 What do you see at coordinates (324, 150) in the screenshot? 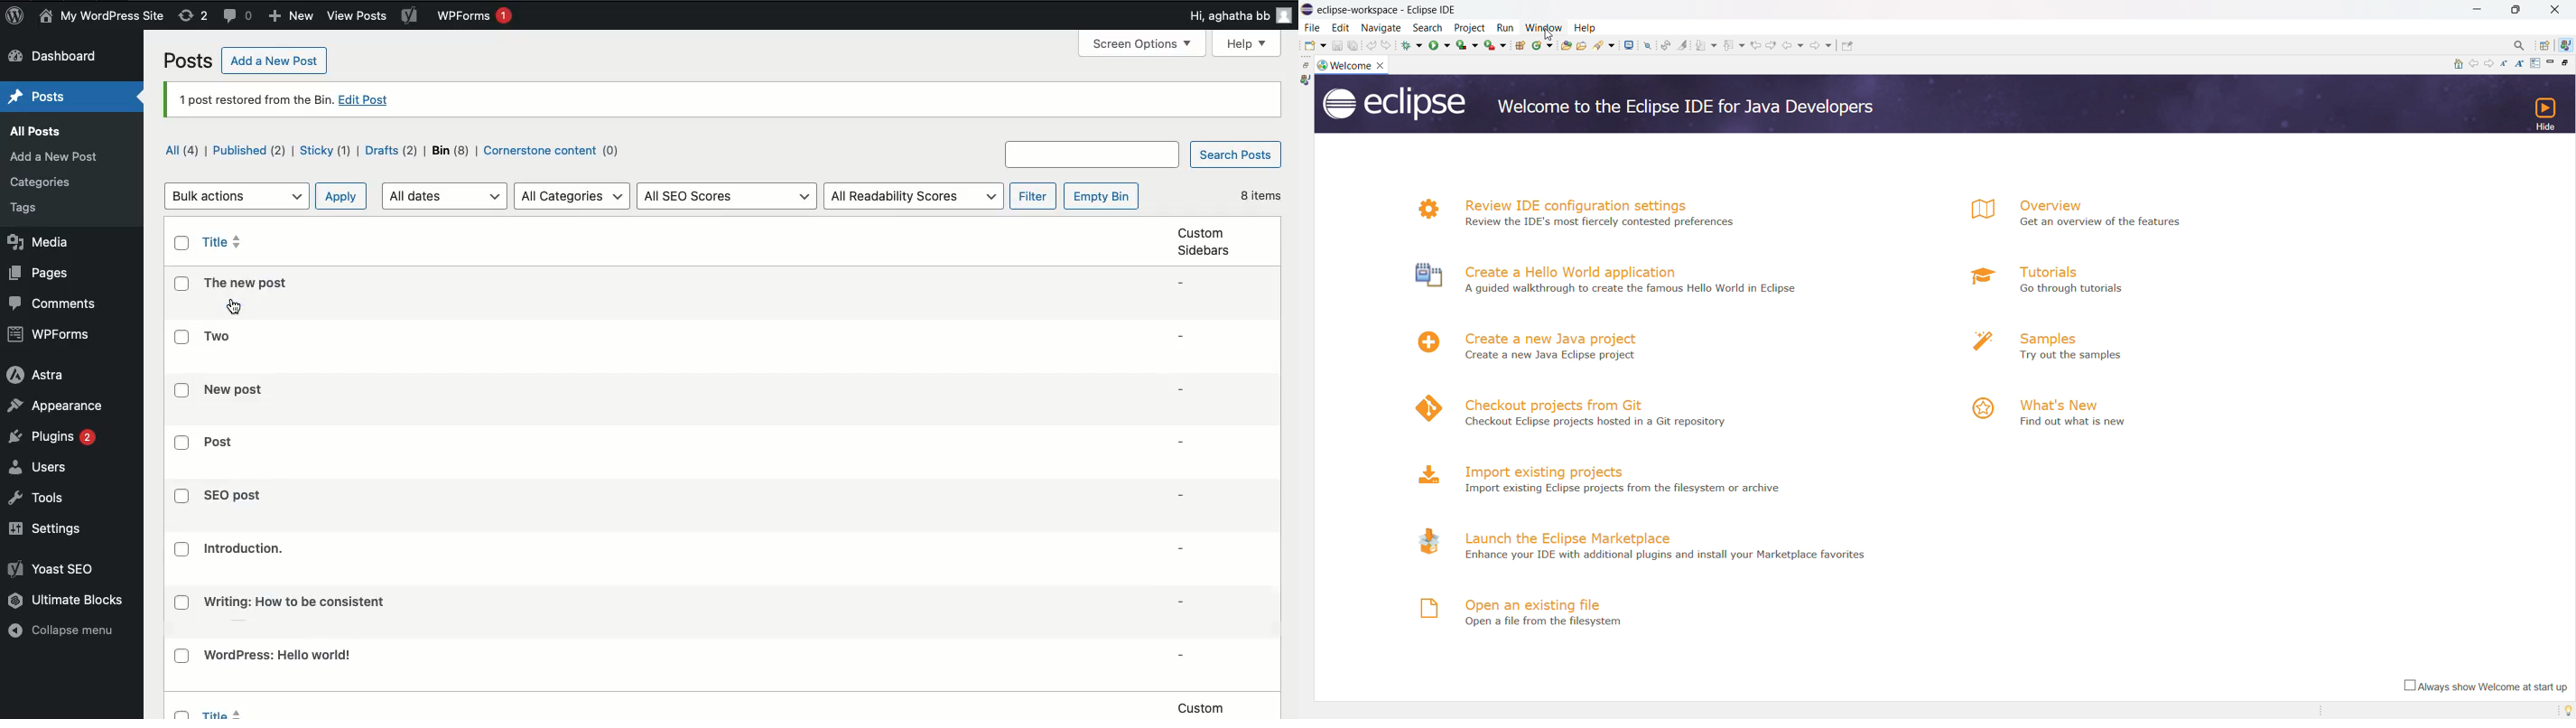
I see `Sticky` at bounding box center [324, 150].